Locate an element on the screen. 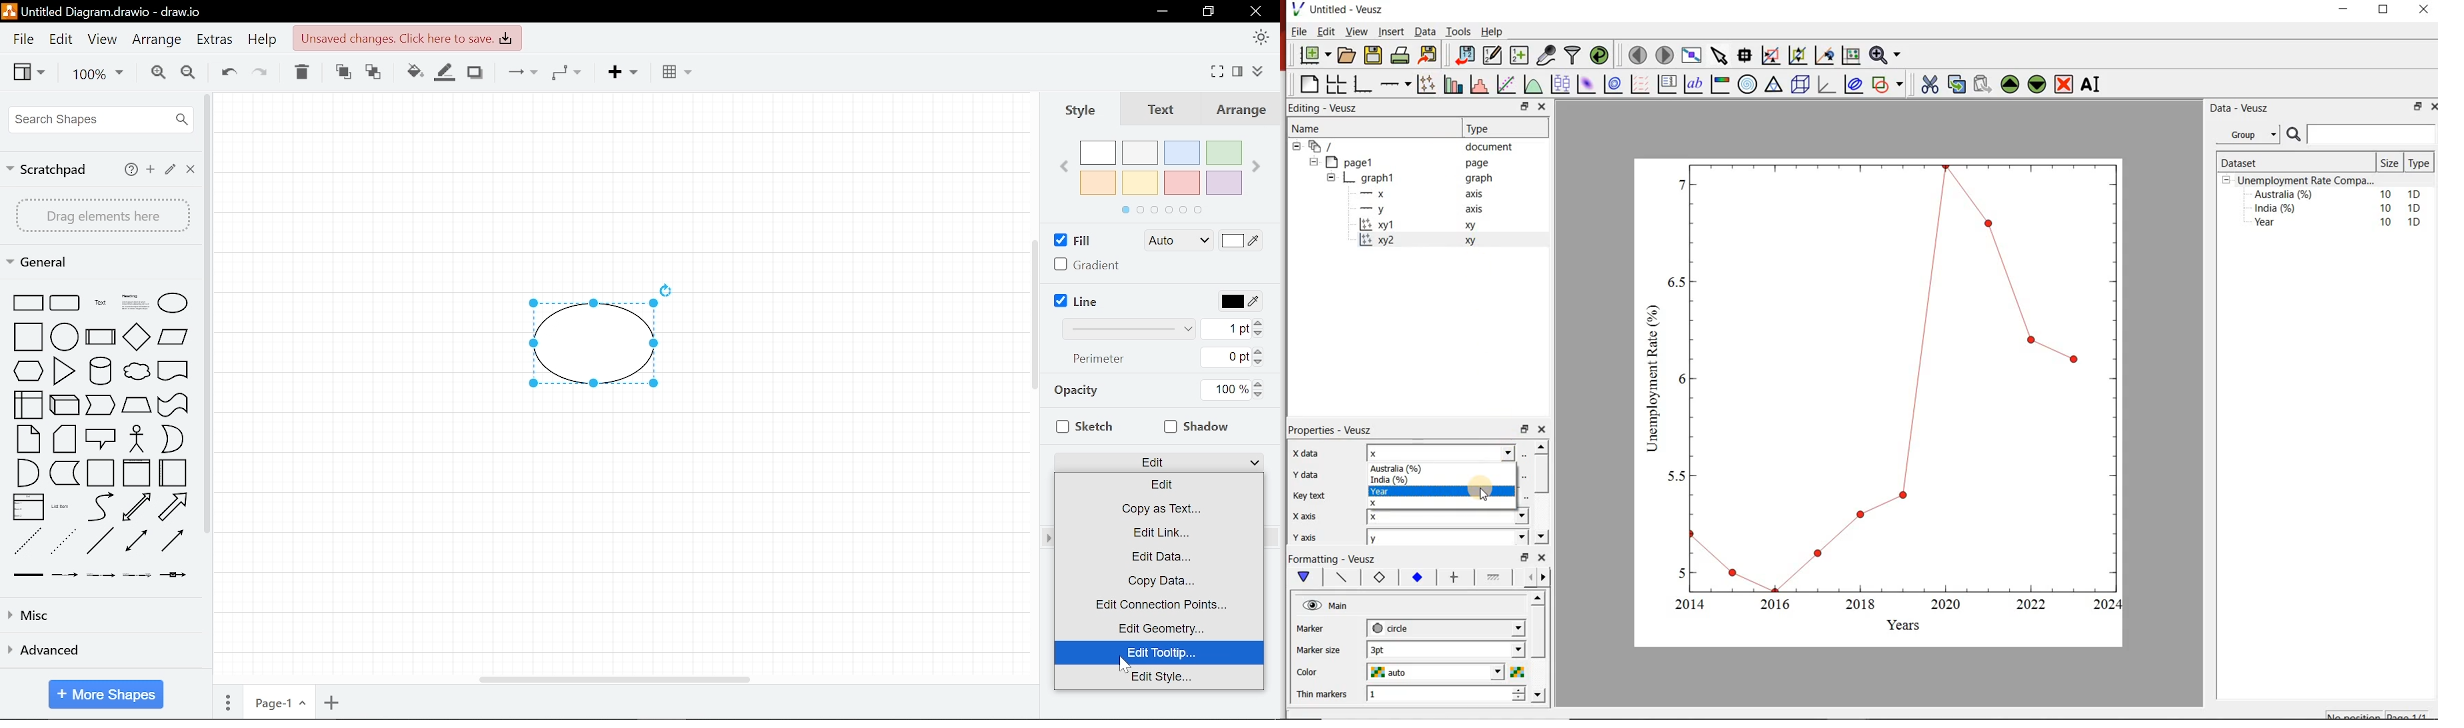 The width and height of the screenshot is (2464, 728). curve is located at coordinates (97, 507).